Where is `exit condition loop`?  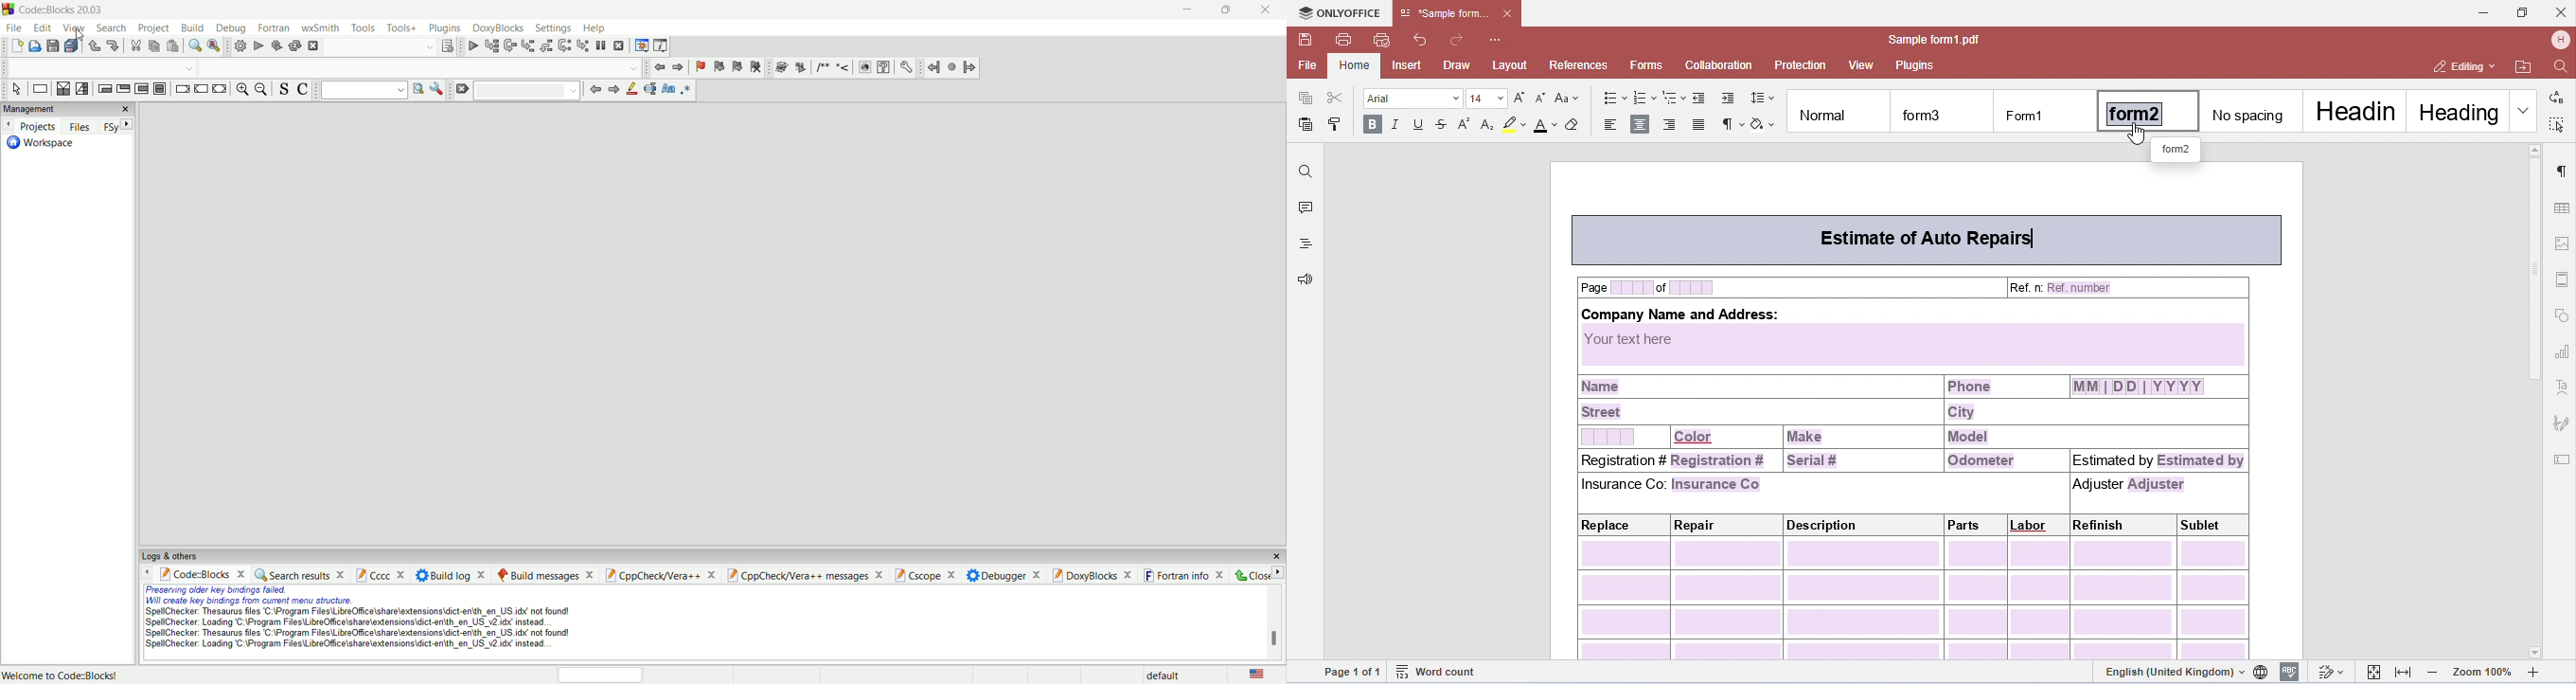
exit condition loop is located at coordinates (124, 89).